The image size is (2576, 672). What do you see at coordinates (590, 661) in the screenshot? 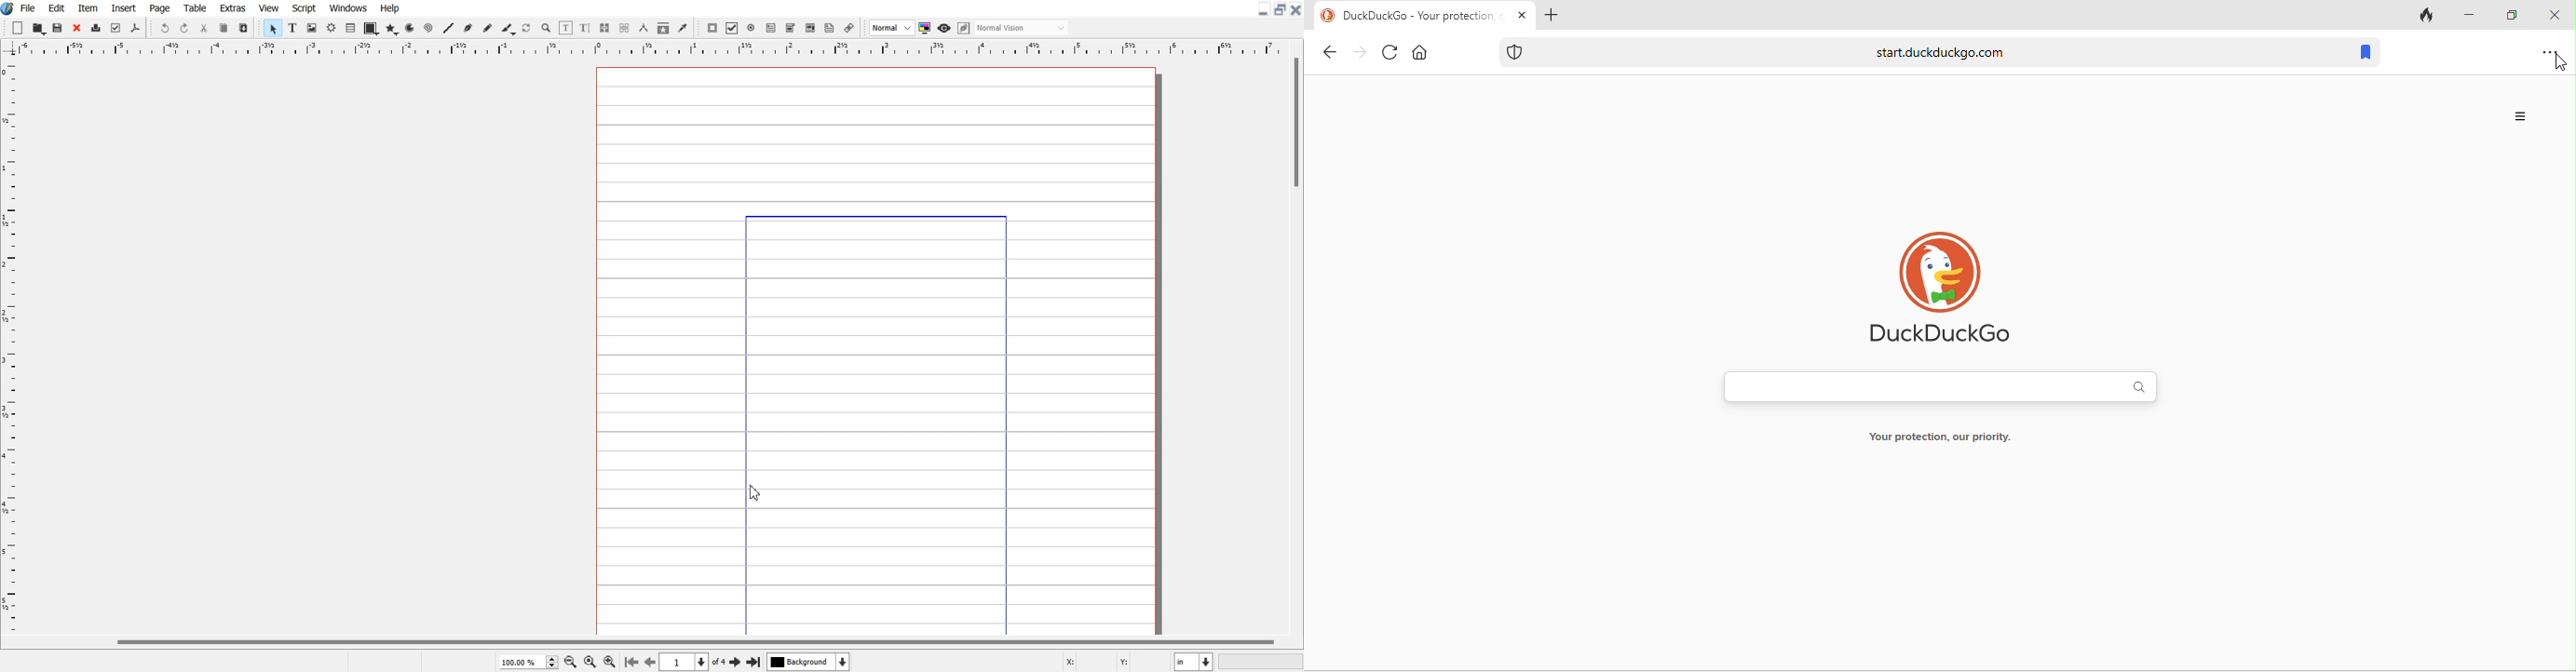
I see `Zoom to 100%` at bounding box center [590, 661].